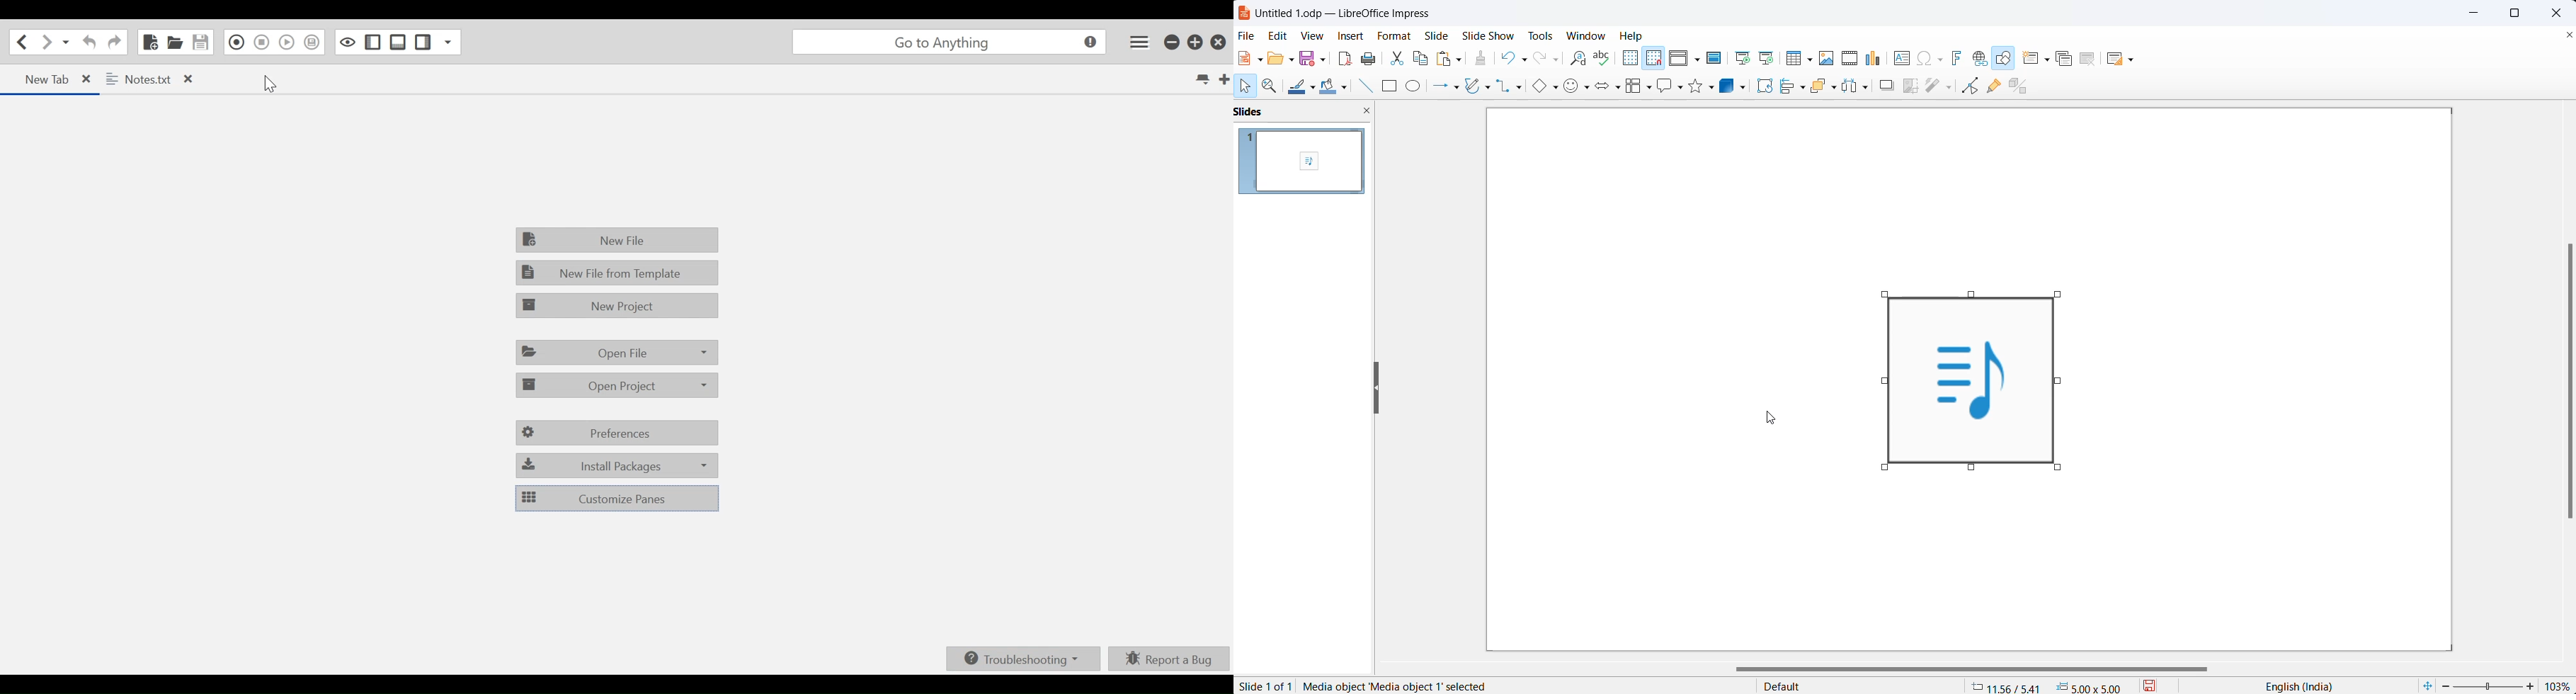  Describe the element at coordinates (1307, 112) in the screenshot. I see `slide and close slides` at that location.